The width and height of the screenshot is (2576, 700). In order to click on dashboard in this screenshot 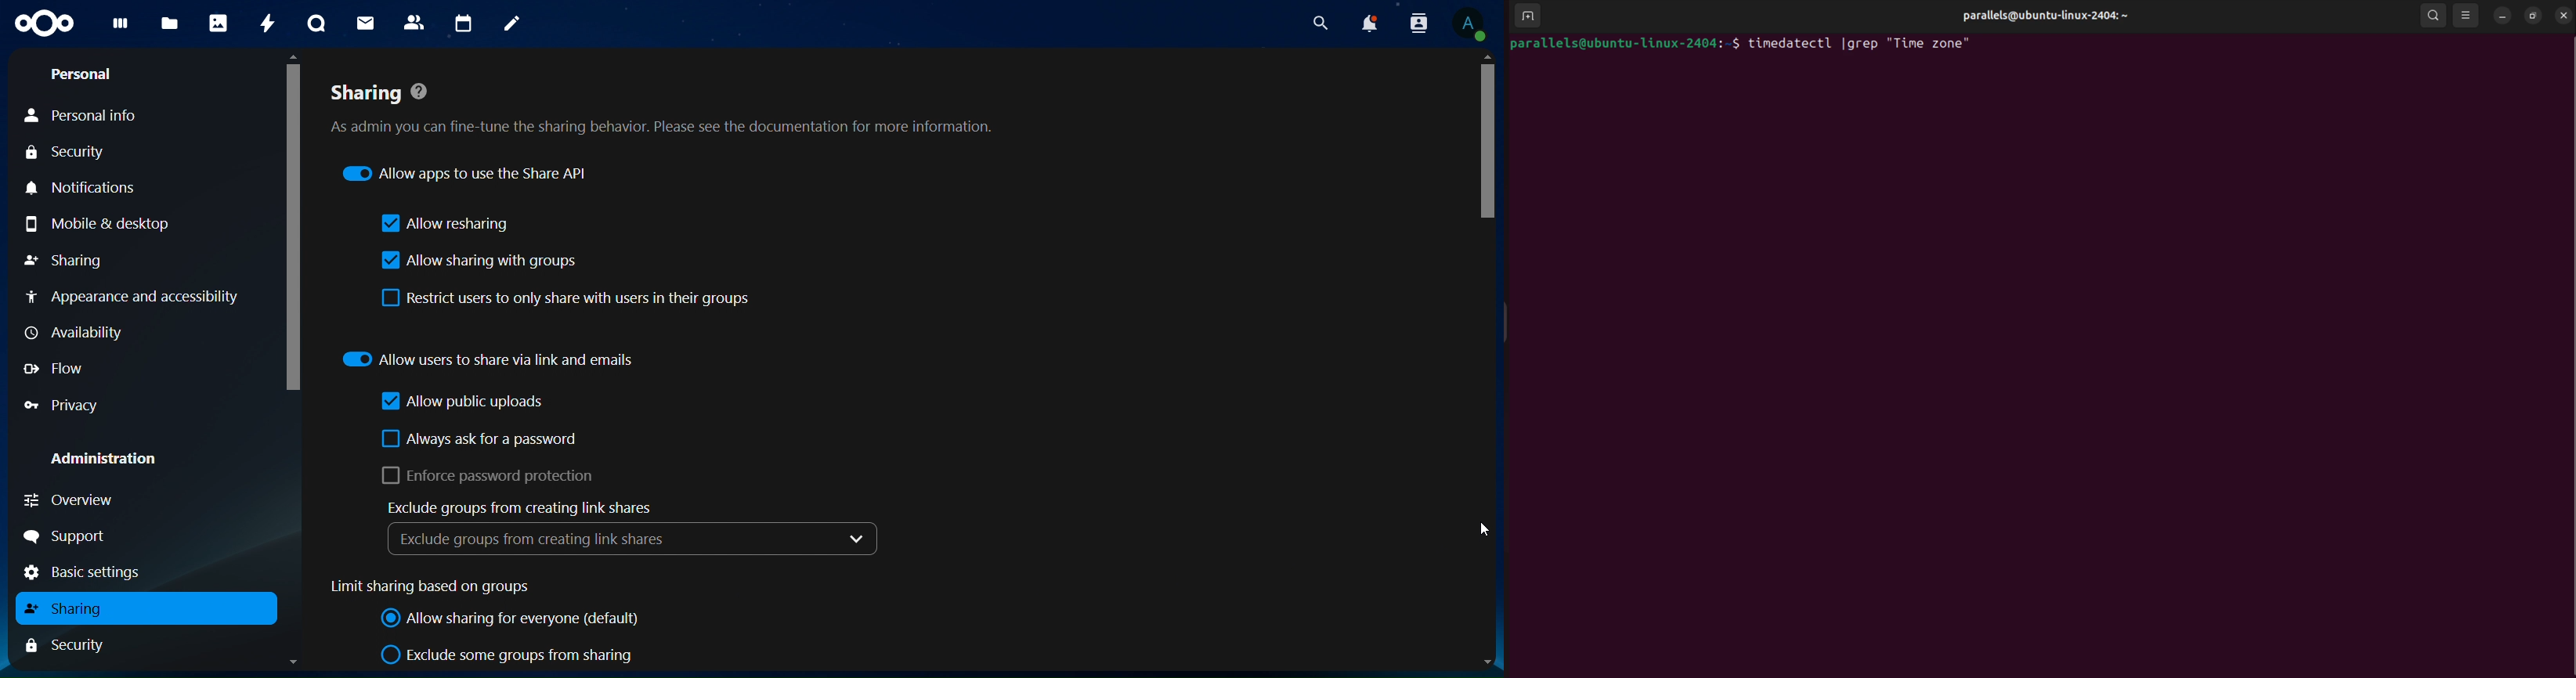, I will do `click(118, 30)`.